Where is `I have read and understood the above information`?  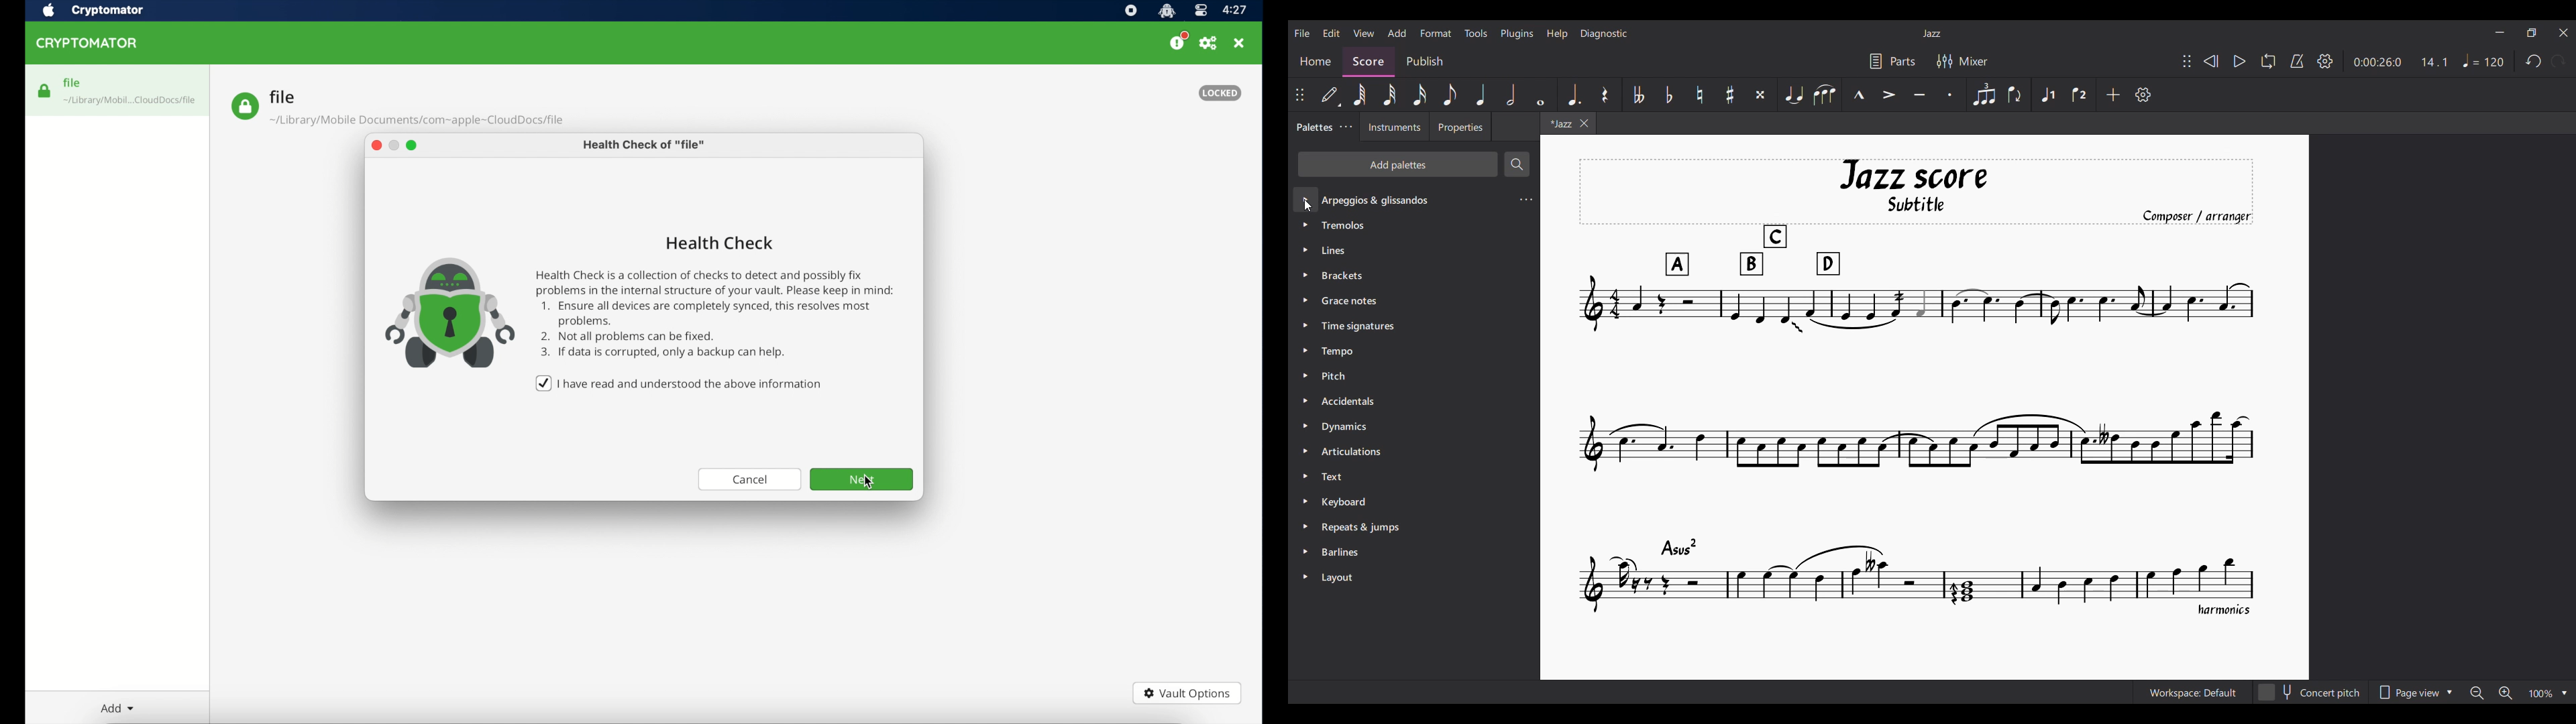 I have read and understood the above information is located at coordinates (692, 383).